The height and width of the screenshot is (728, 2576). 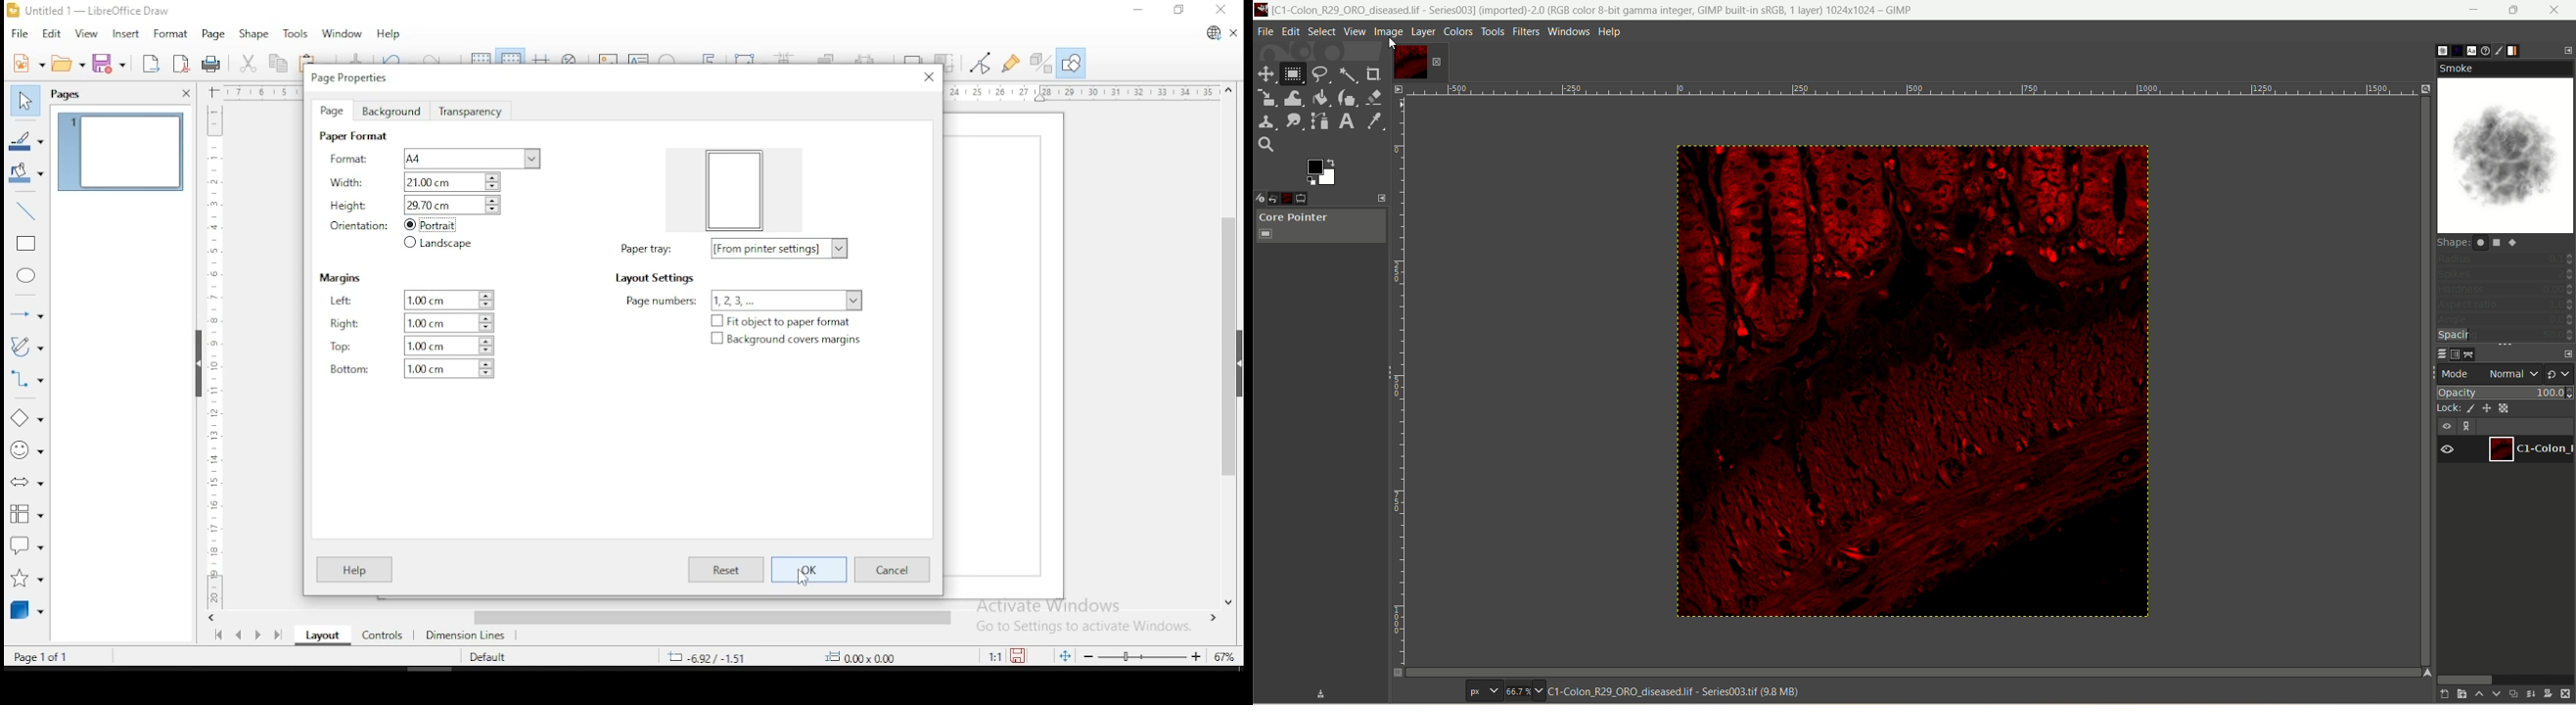 I want to click on shadow, so click(x=913, y=56).